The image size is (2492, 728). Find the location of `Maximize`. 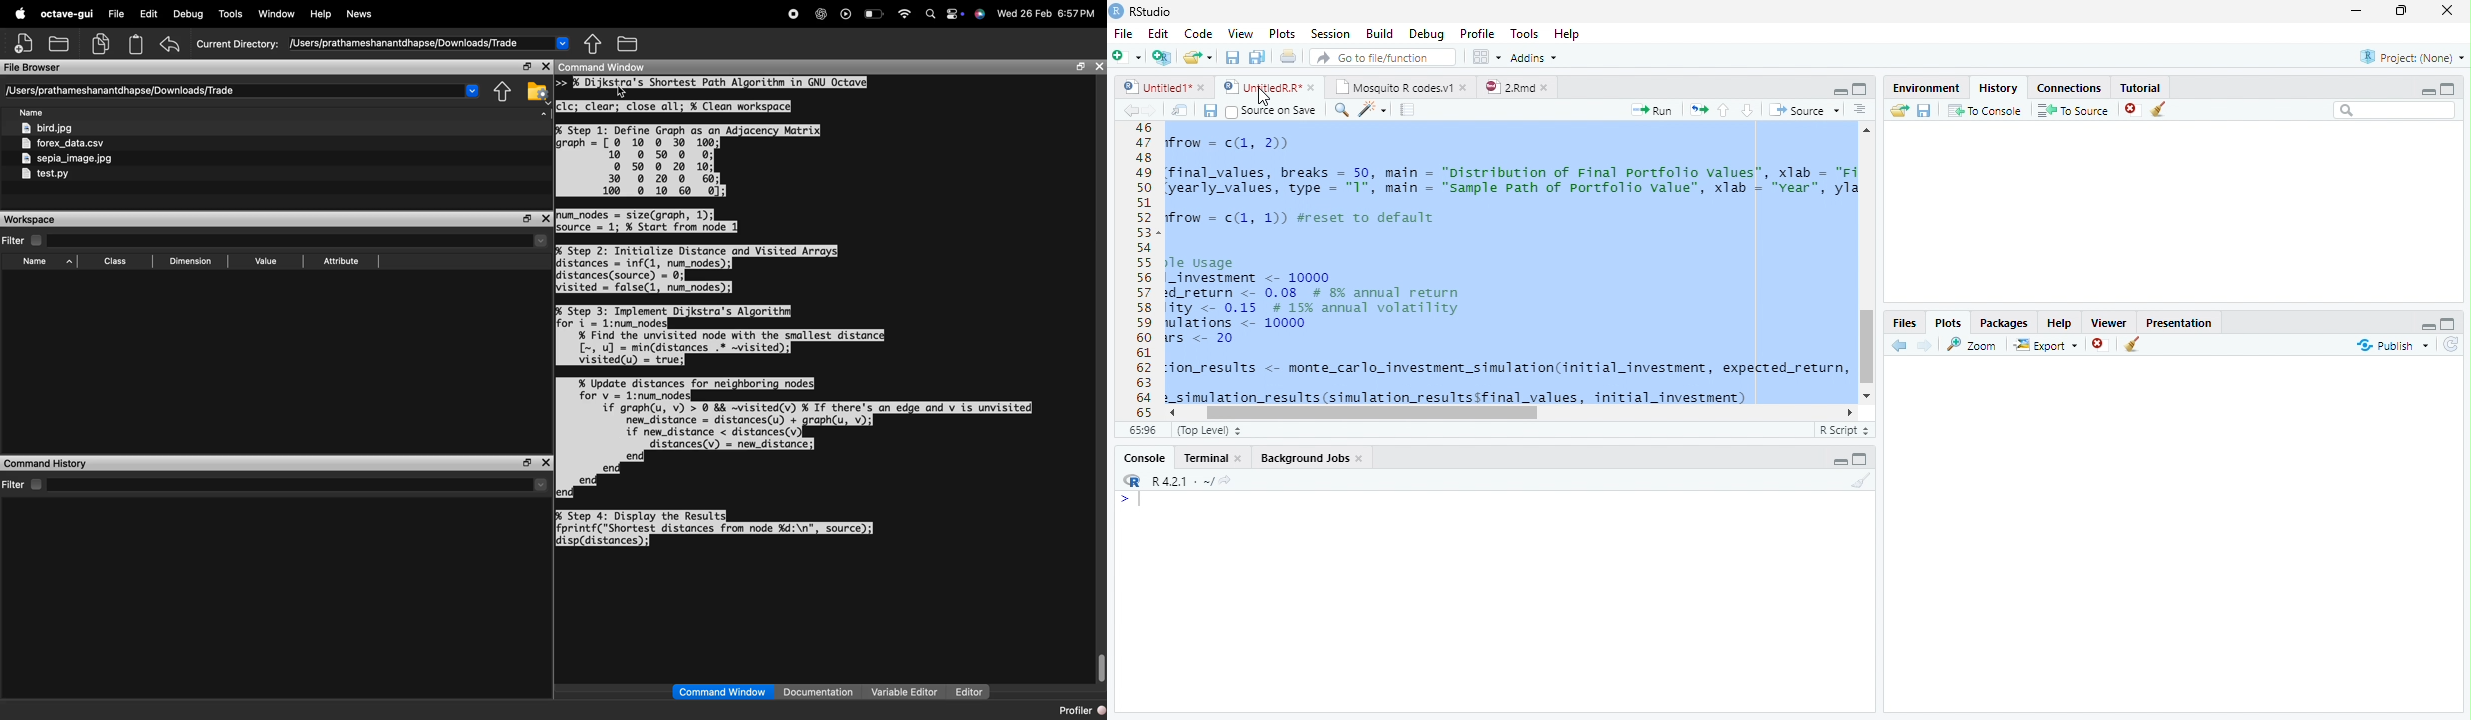

Maximize is located at coordinates (2406, 12).